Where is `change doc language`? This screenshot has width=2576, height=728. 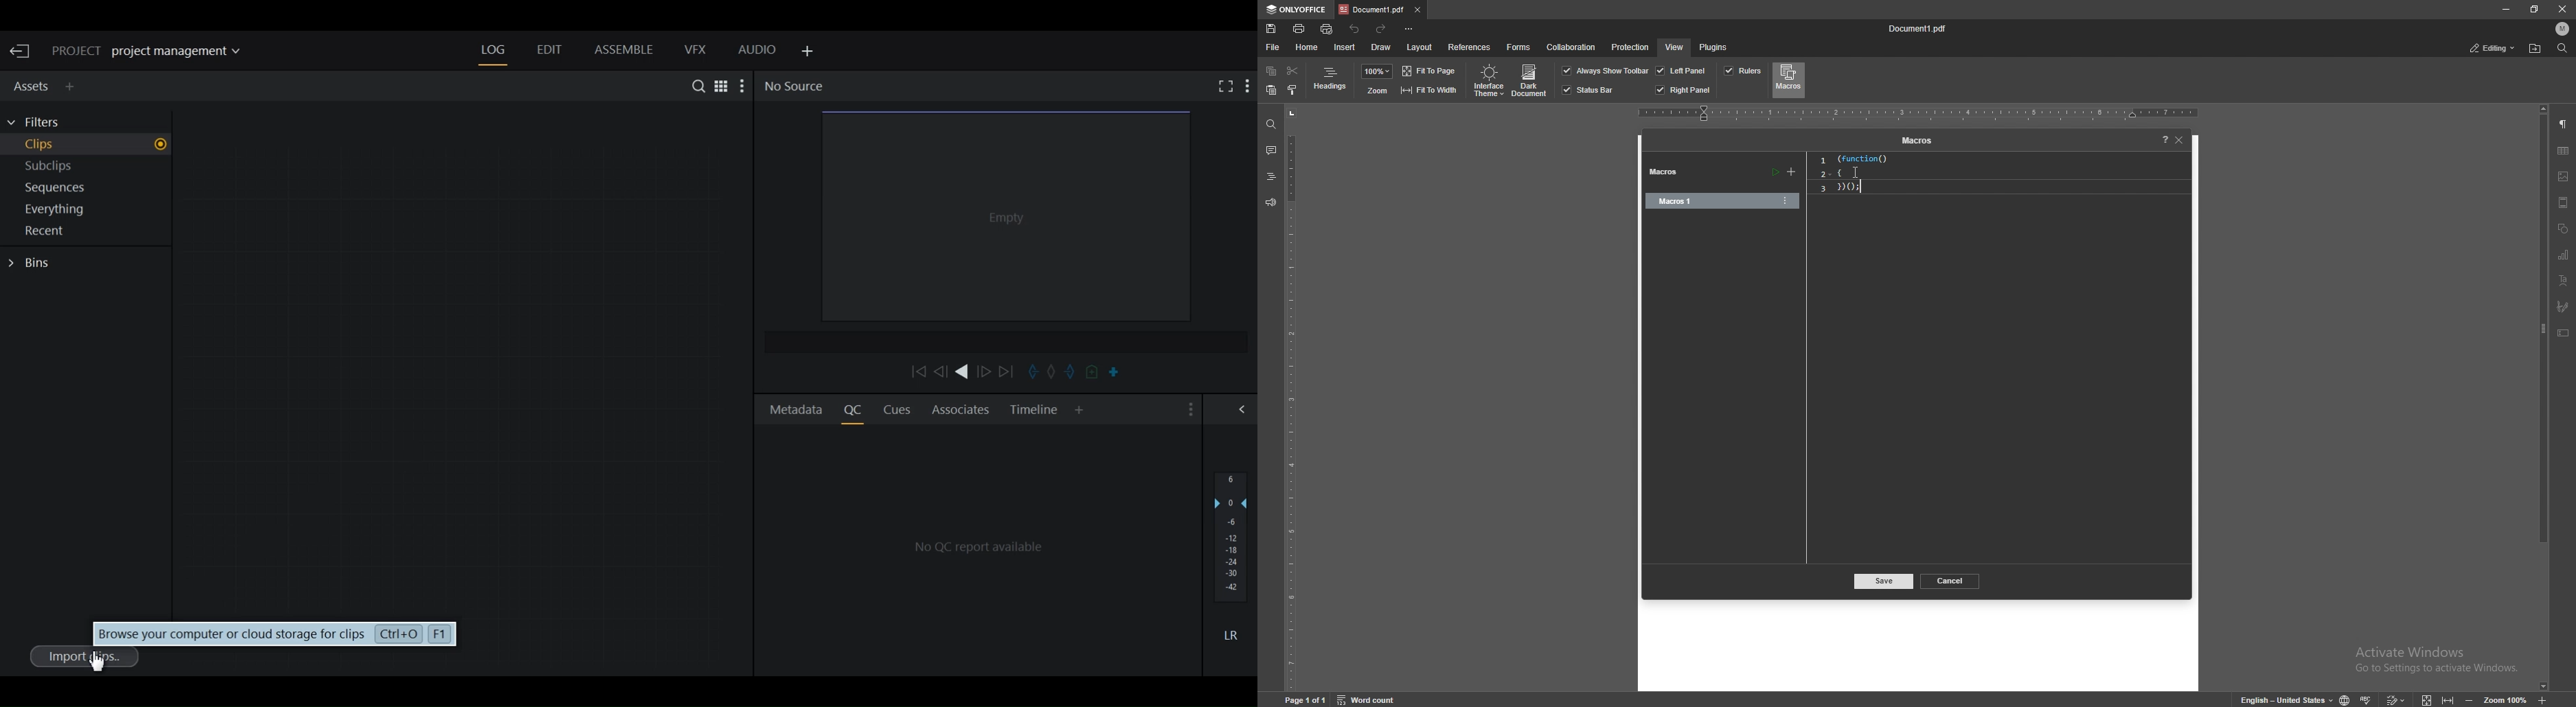
change doc language is located at coordinates (2345, 699).